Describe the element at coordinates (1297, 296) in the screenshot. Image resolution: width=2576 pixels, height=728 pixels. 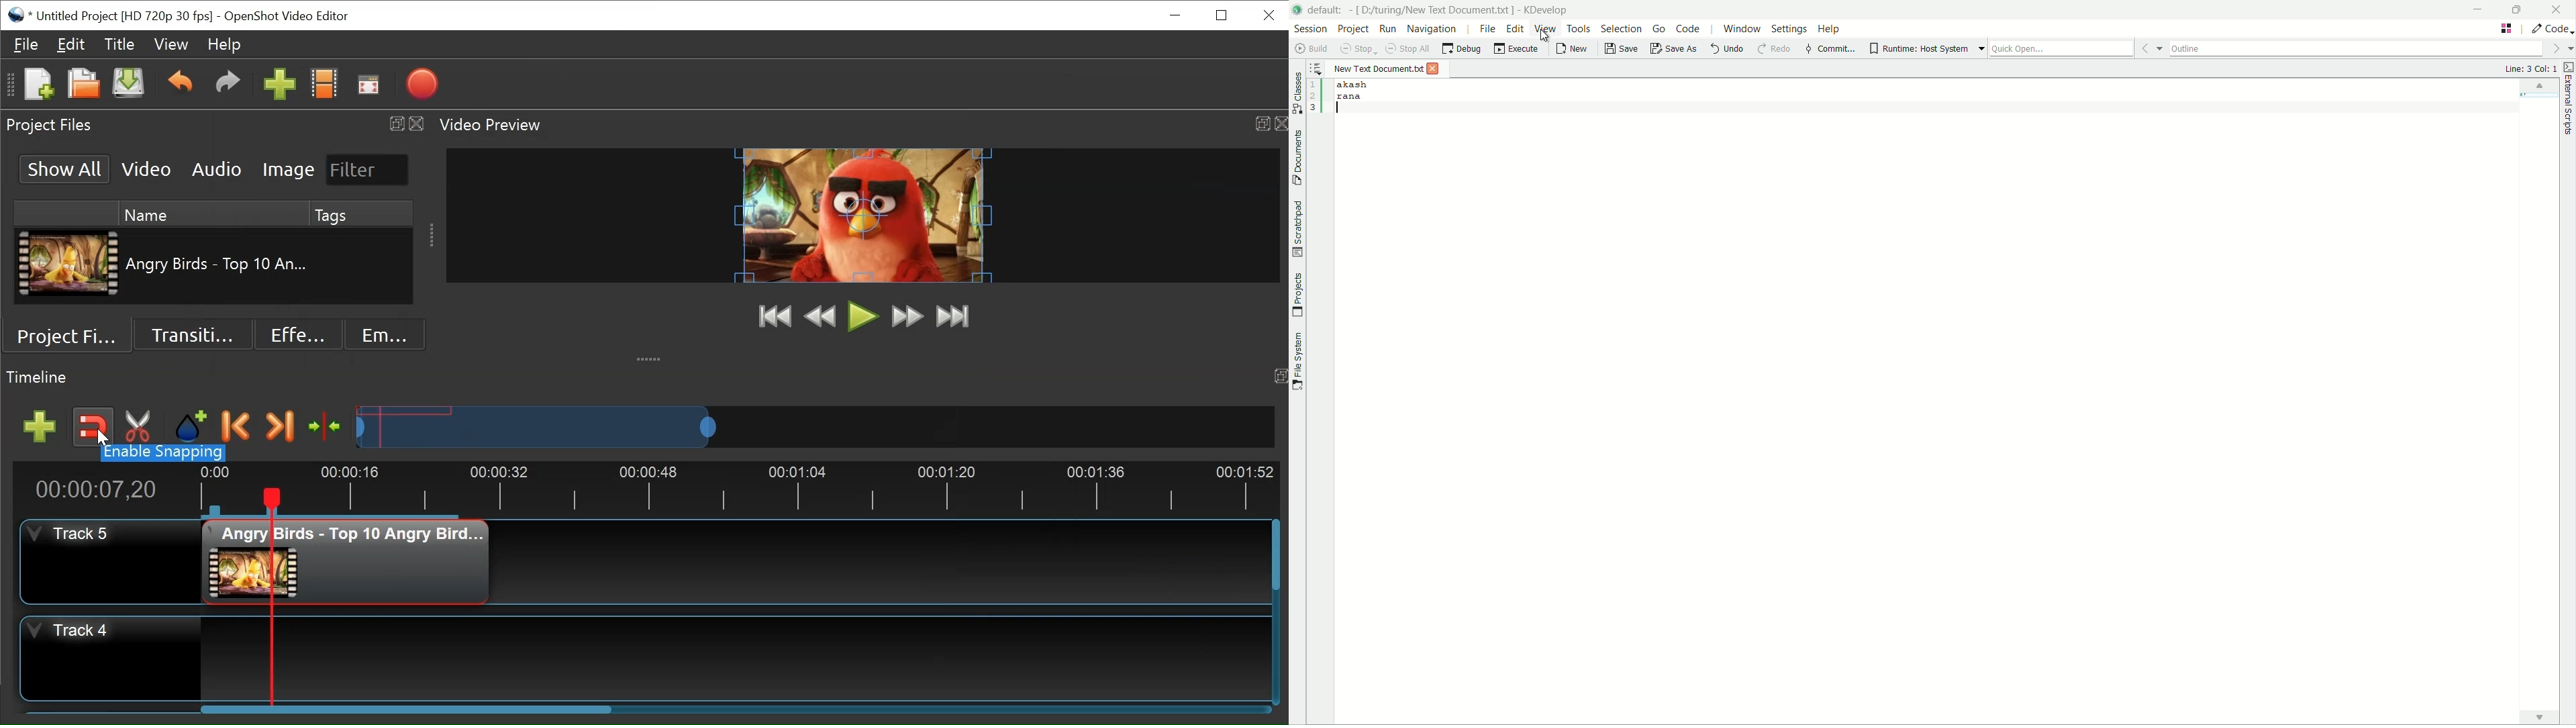
I see `toggle projects` at that location.